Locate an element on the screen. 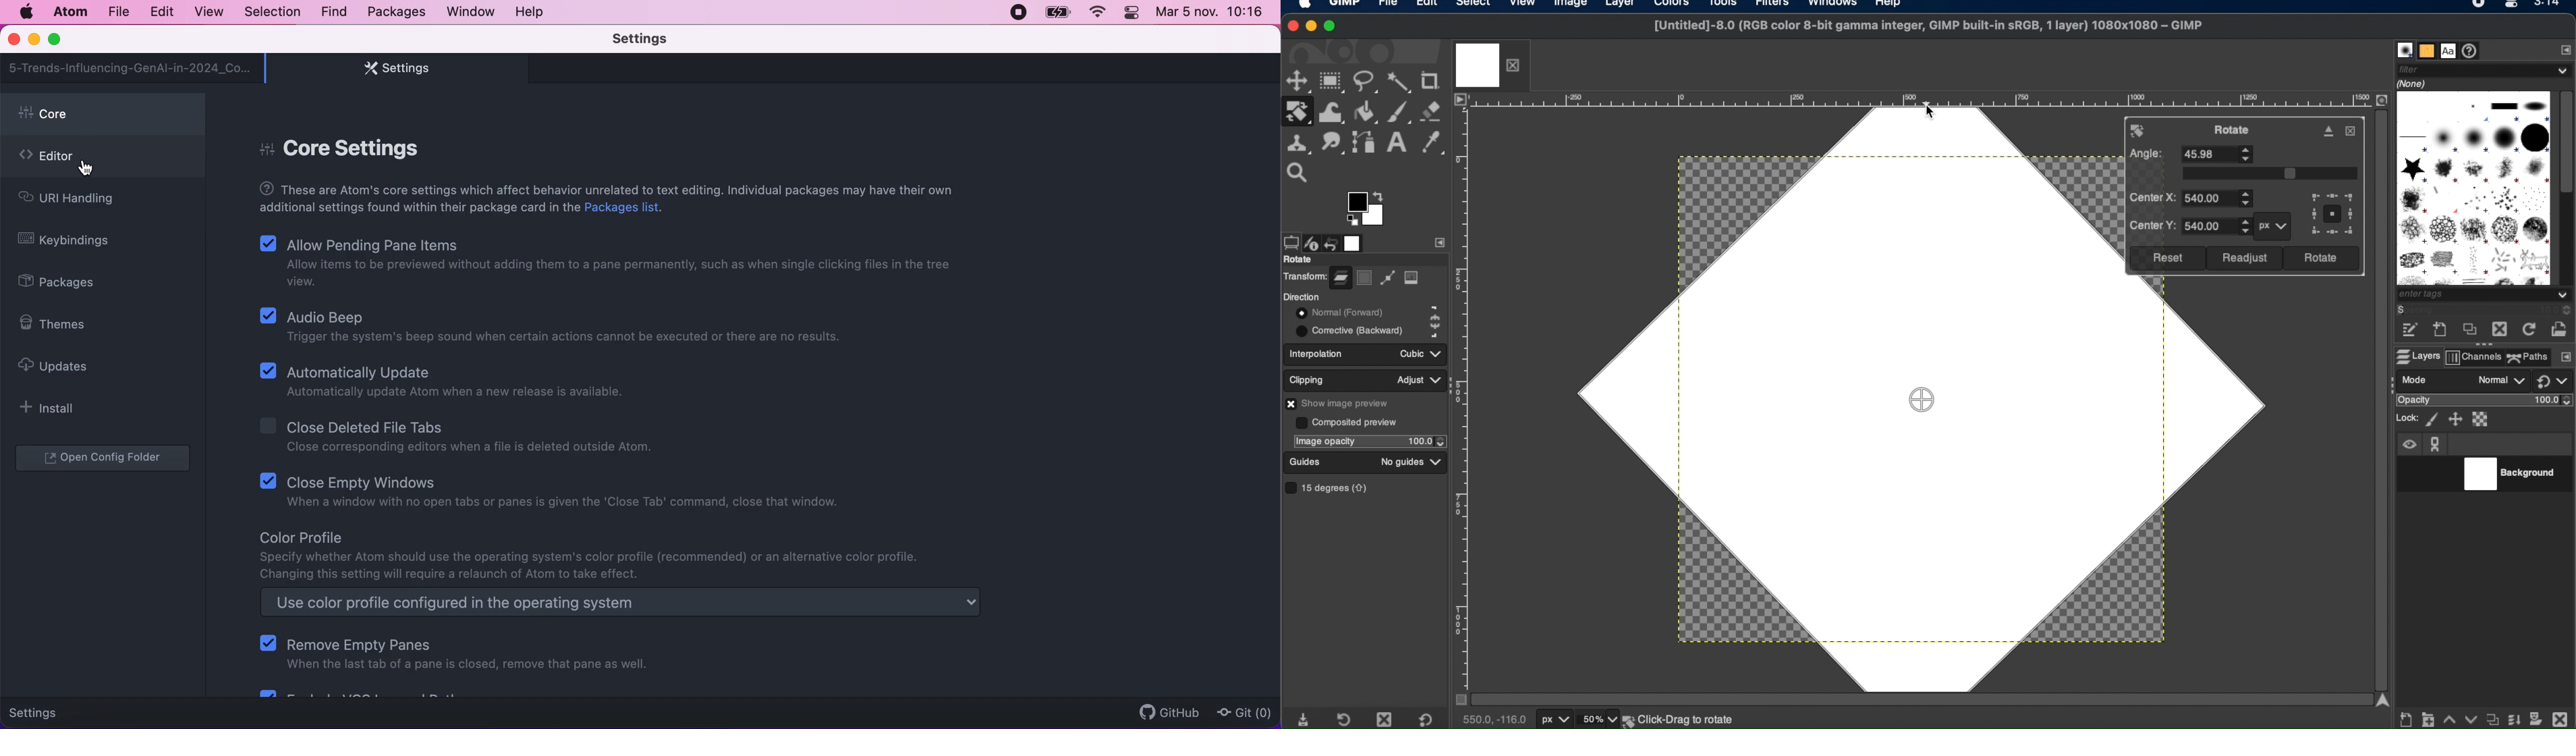  background is located at coordinates (1688, 719).